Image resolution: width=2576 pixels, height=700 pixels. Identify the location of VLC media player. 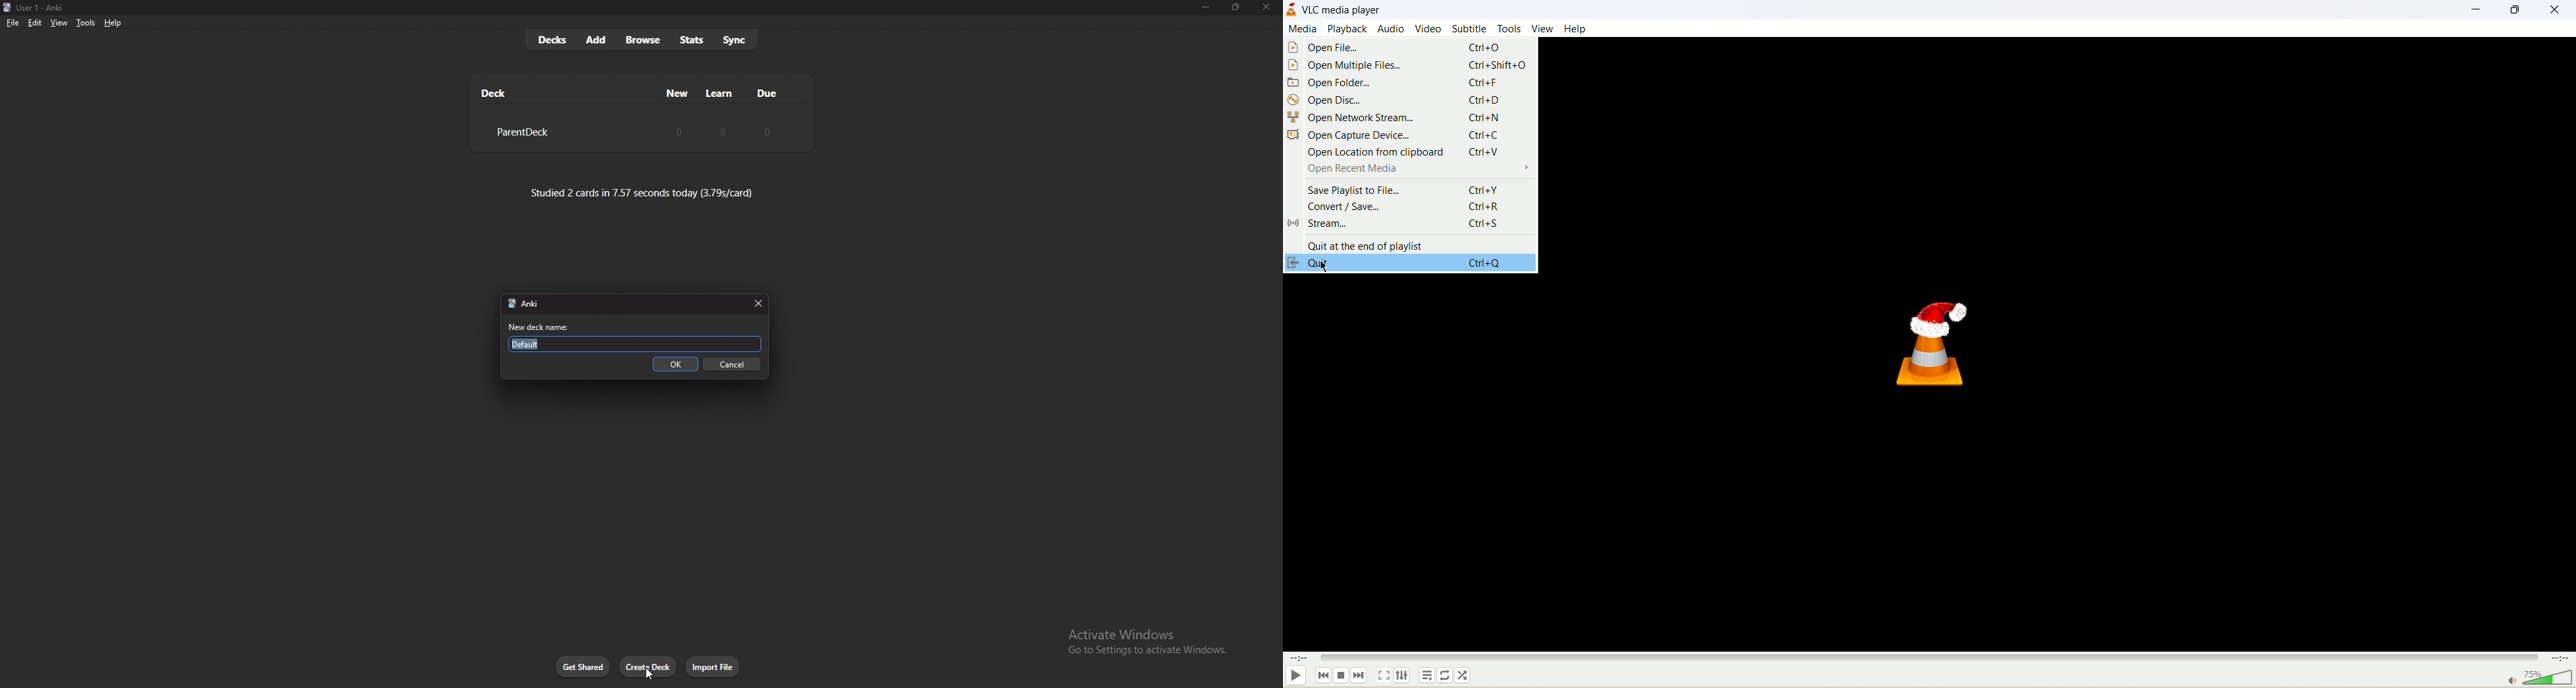
(1342, 9).